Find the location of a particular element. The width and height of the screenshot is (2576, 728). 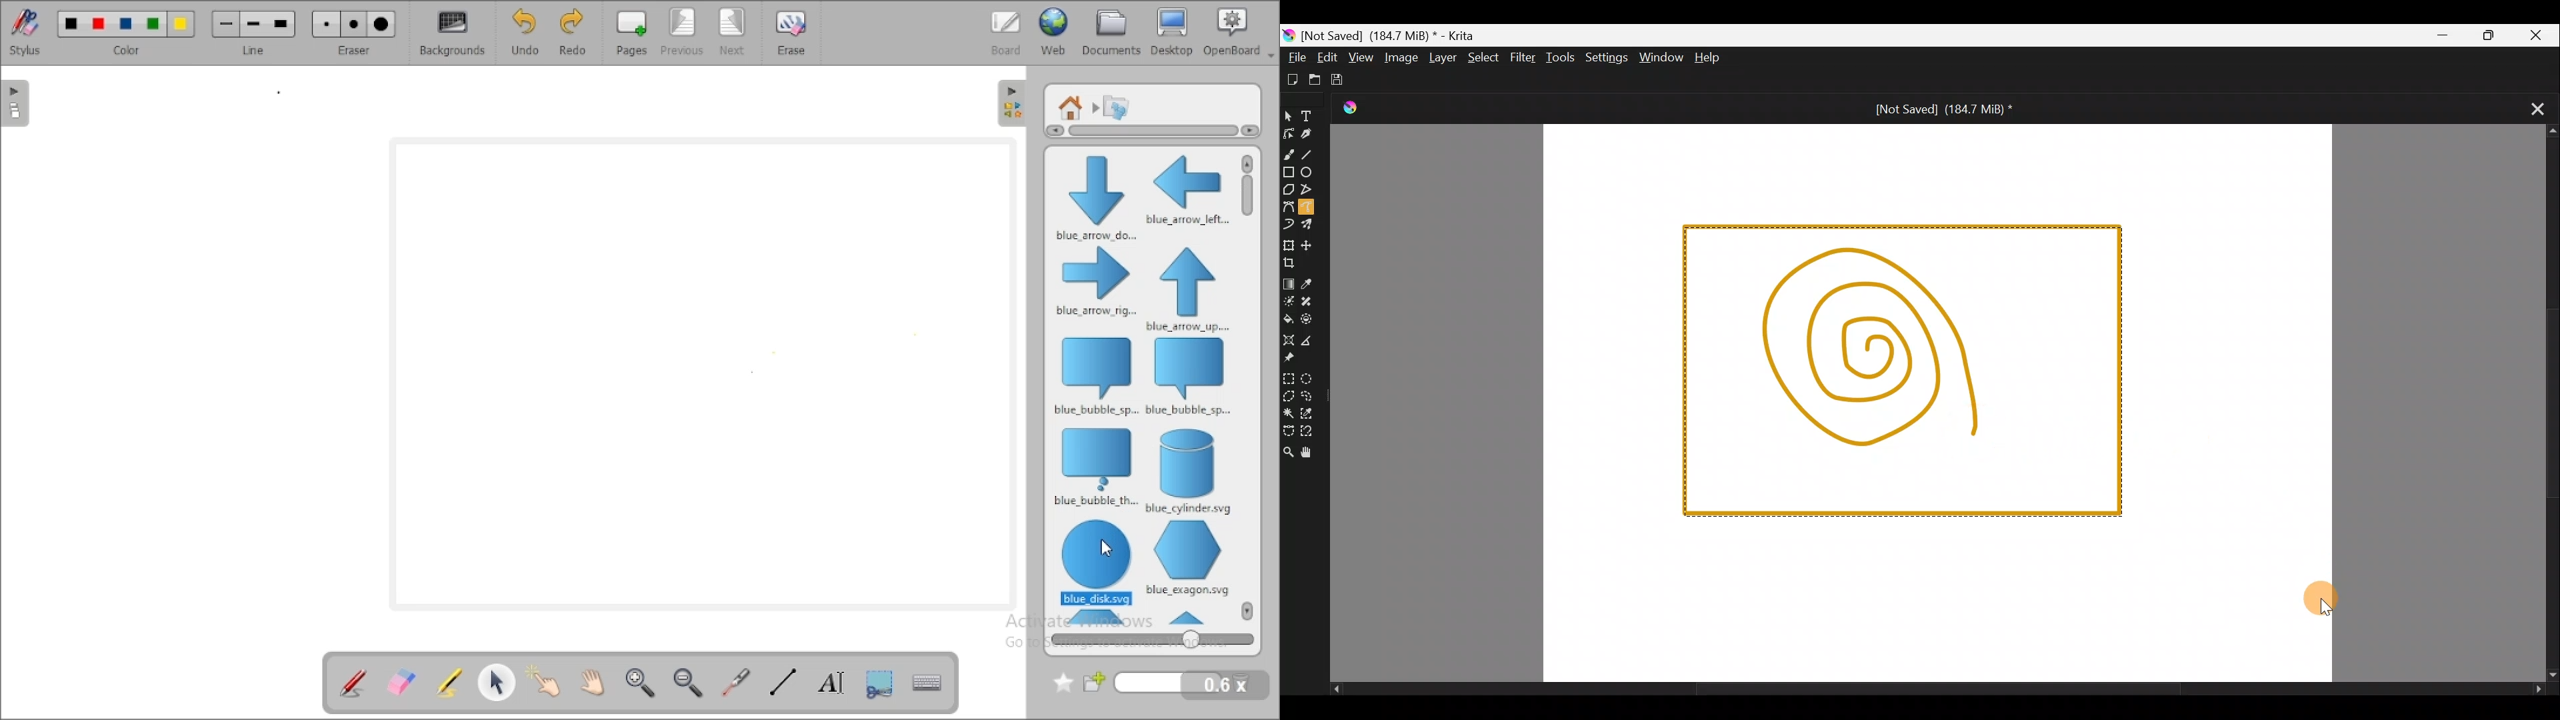

Reference images tool is located at coordinates (1295, 359).